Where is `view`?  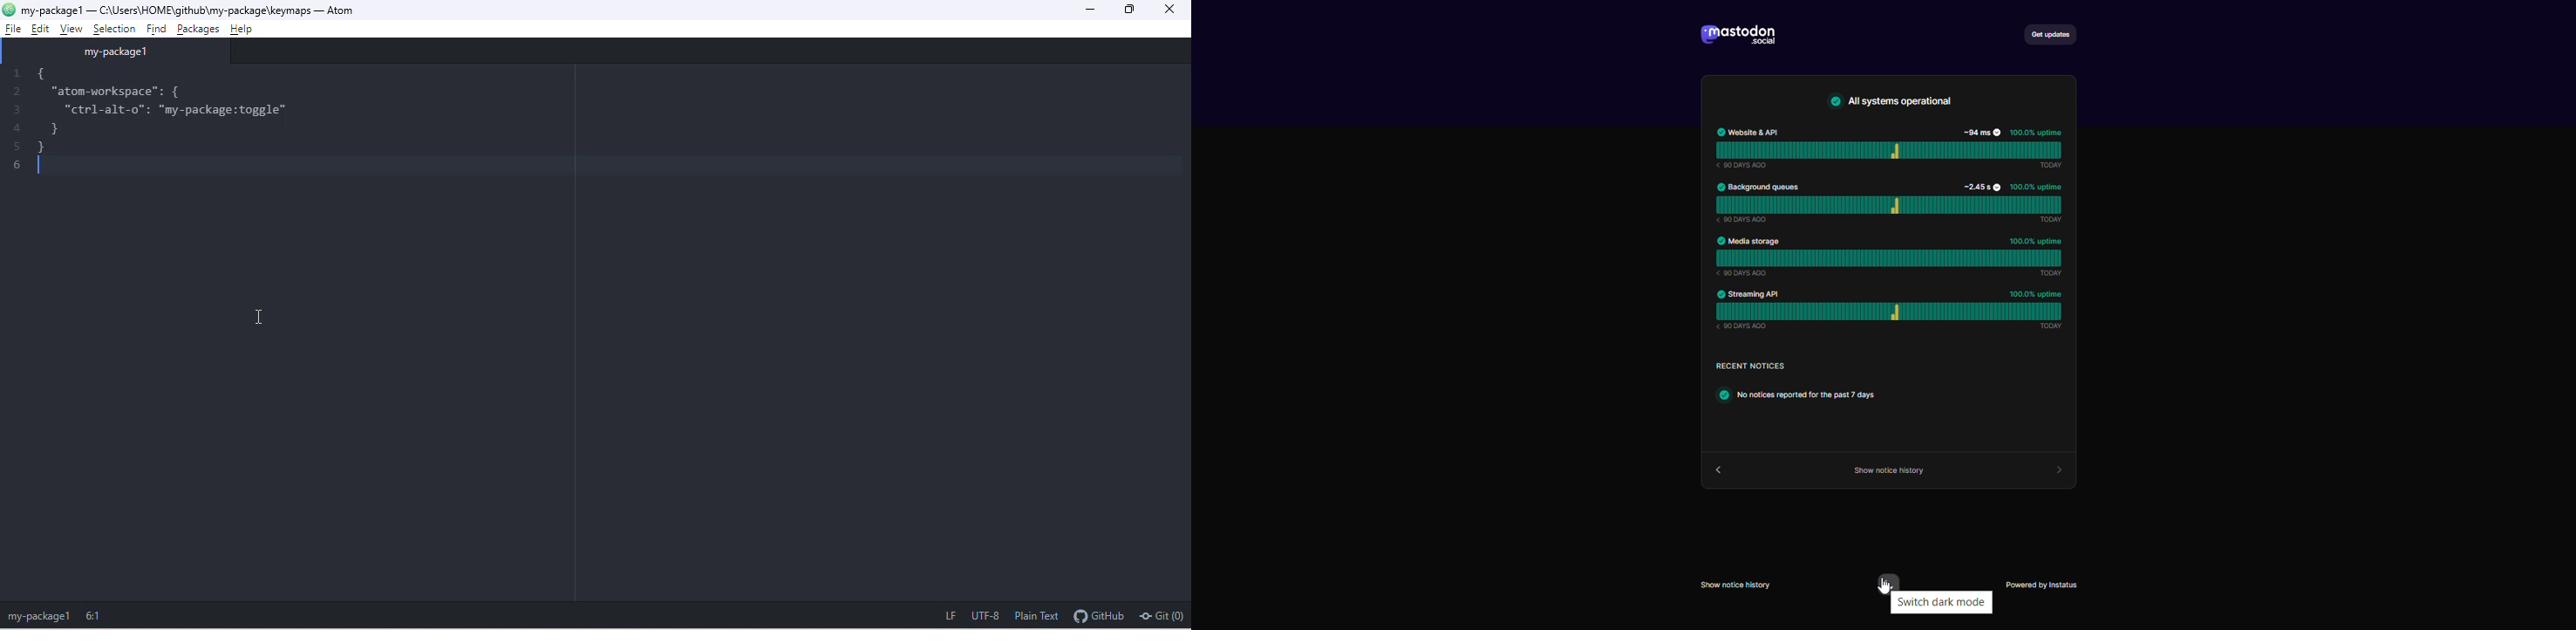 view is located at coordinates (73, 30).